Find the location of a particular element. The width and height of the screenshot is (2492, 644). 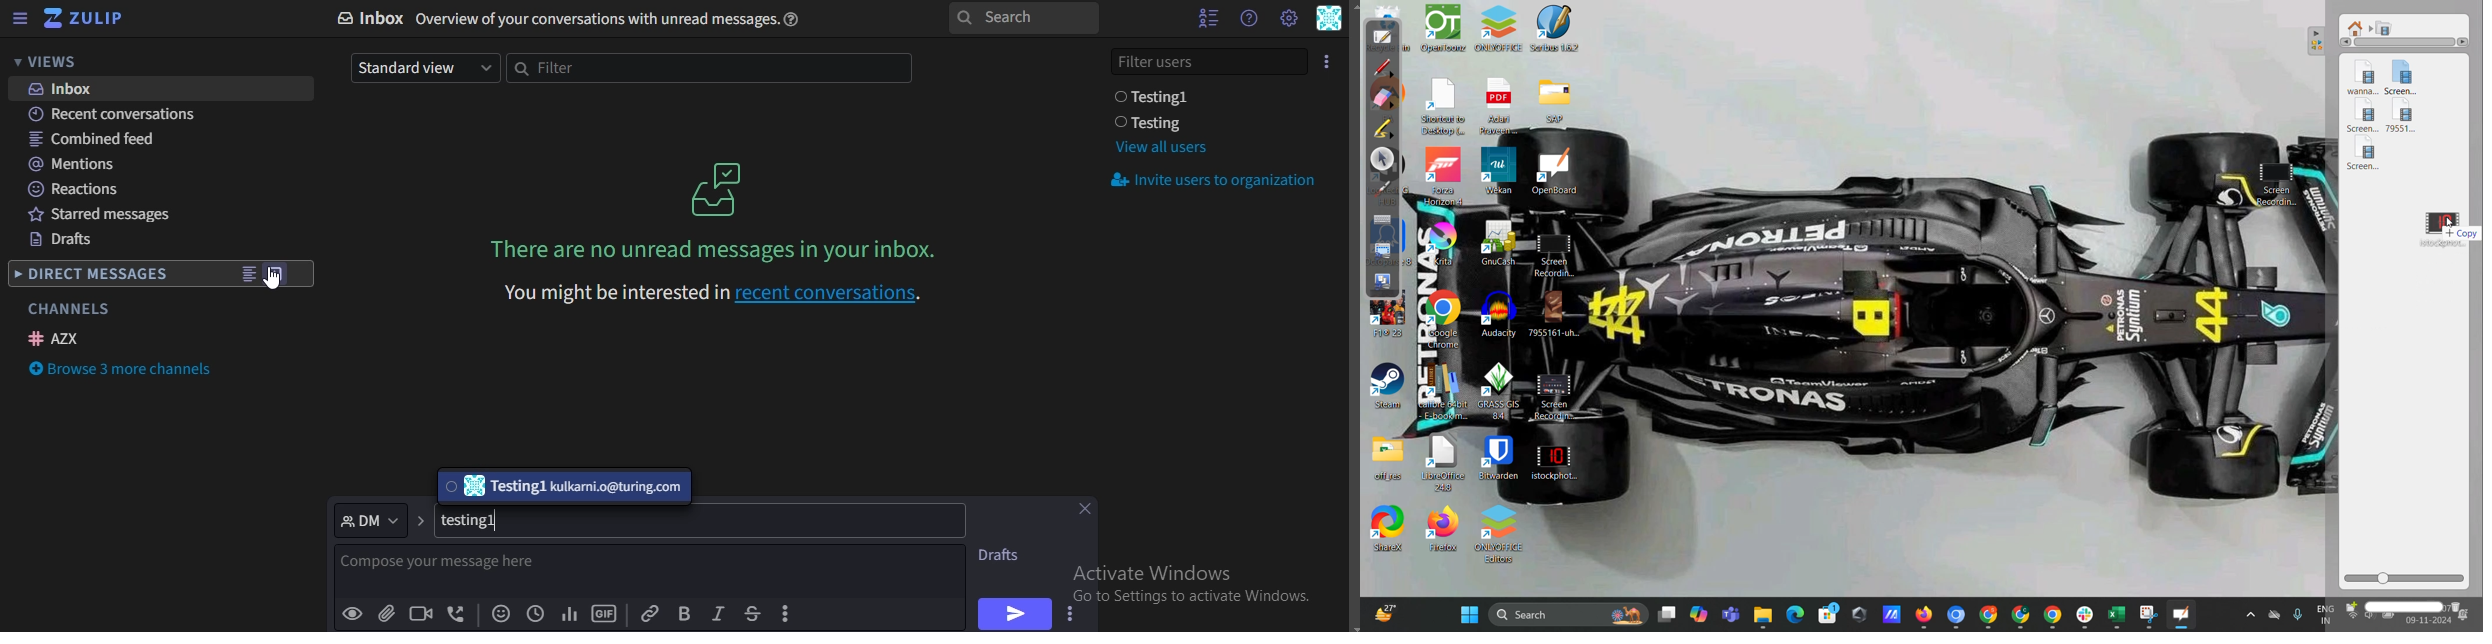

starred messages is located at coordinates (108, 217).